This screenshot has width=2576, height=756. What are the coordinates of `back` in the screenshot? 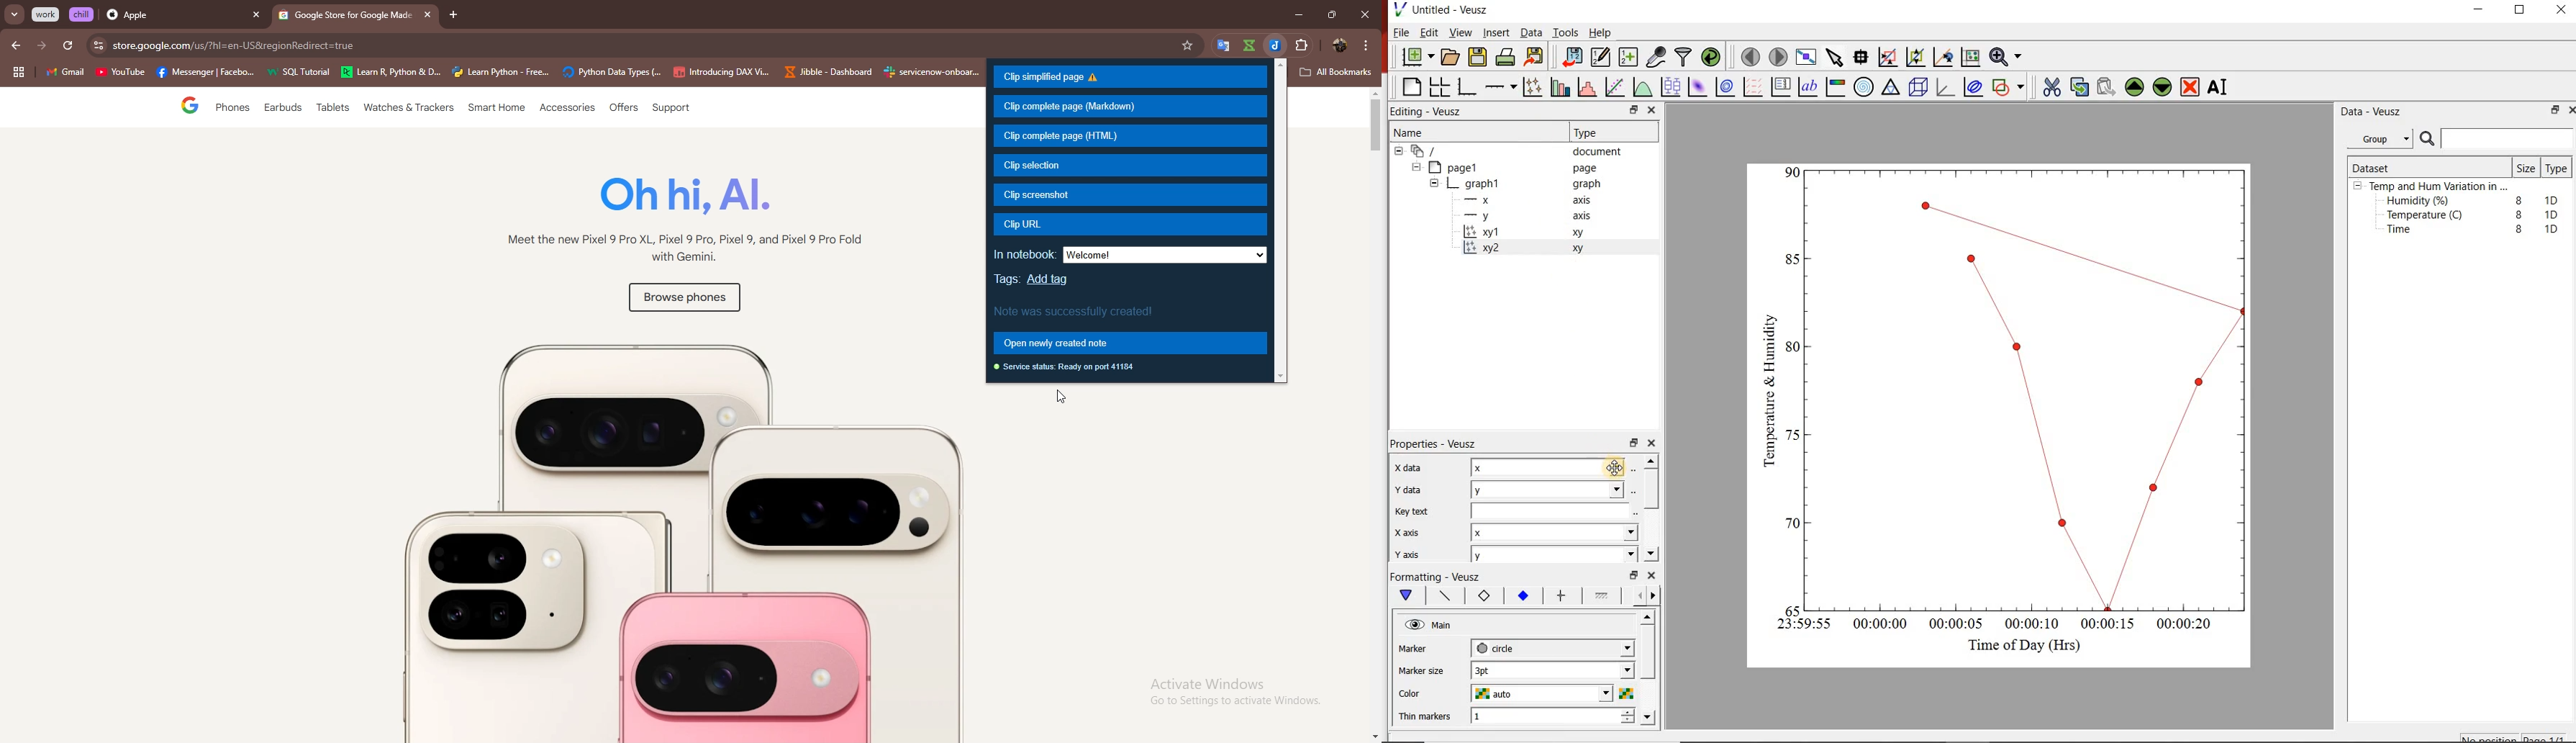 It's located at (17, 45).